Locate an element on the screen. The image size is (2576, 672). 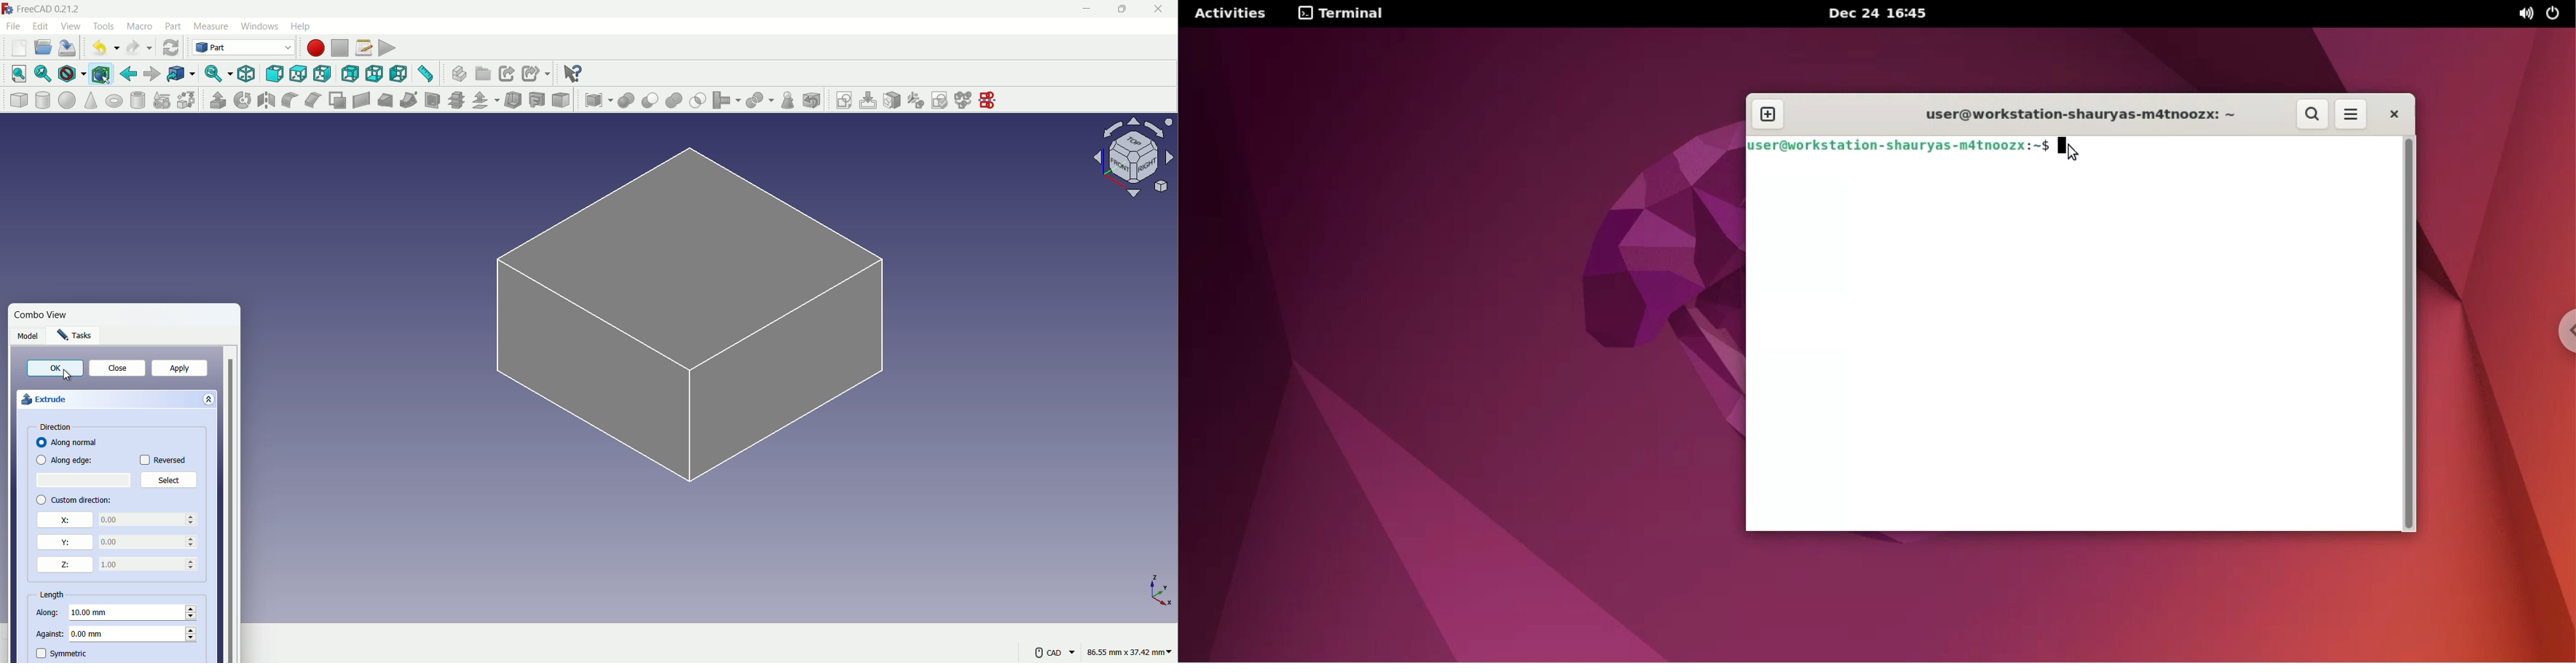
vertical scrollbar is located at coordinates (233, 505).